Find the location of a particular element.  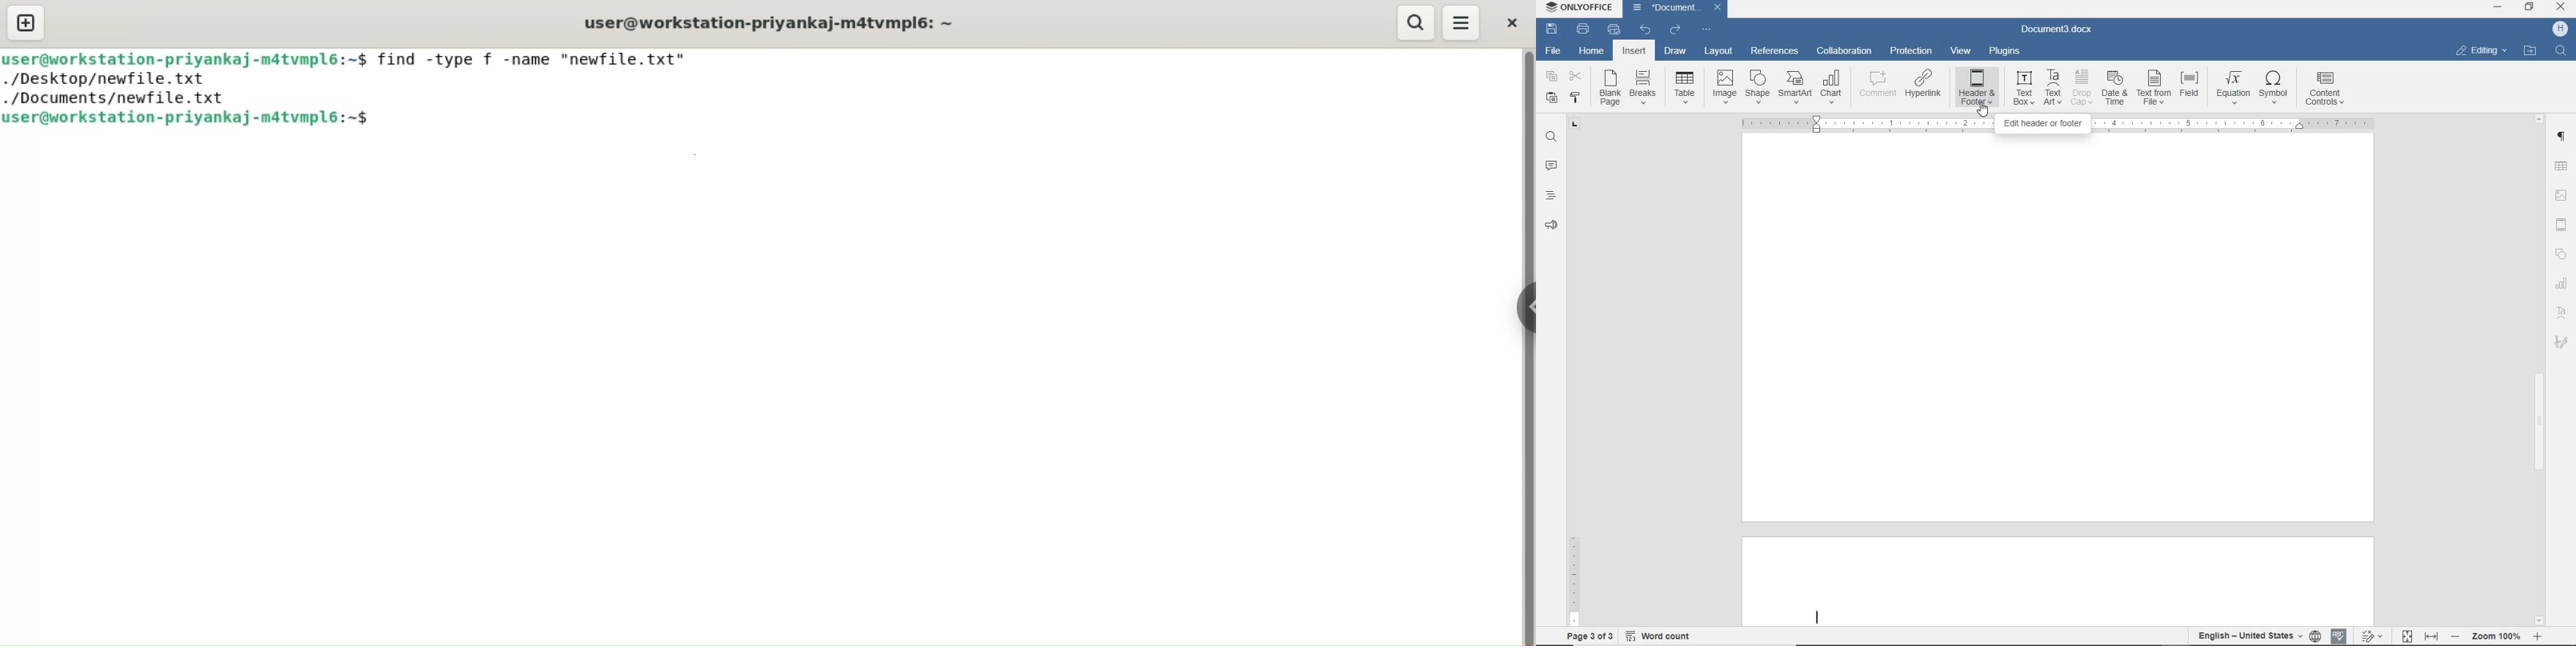

Track changes is located at coordinates (2370, 632).